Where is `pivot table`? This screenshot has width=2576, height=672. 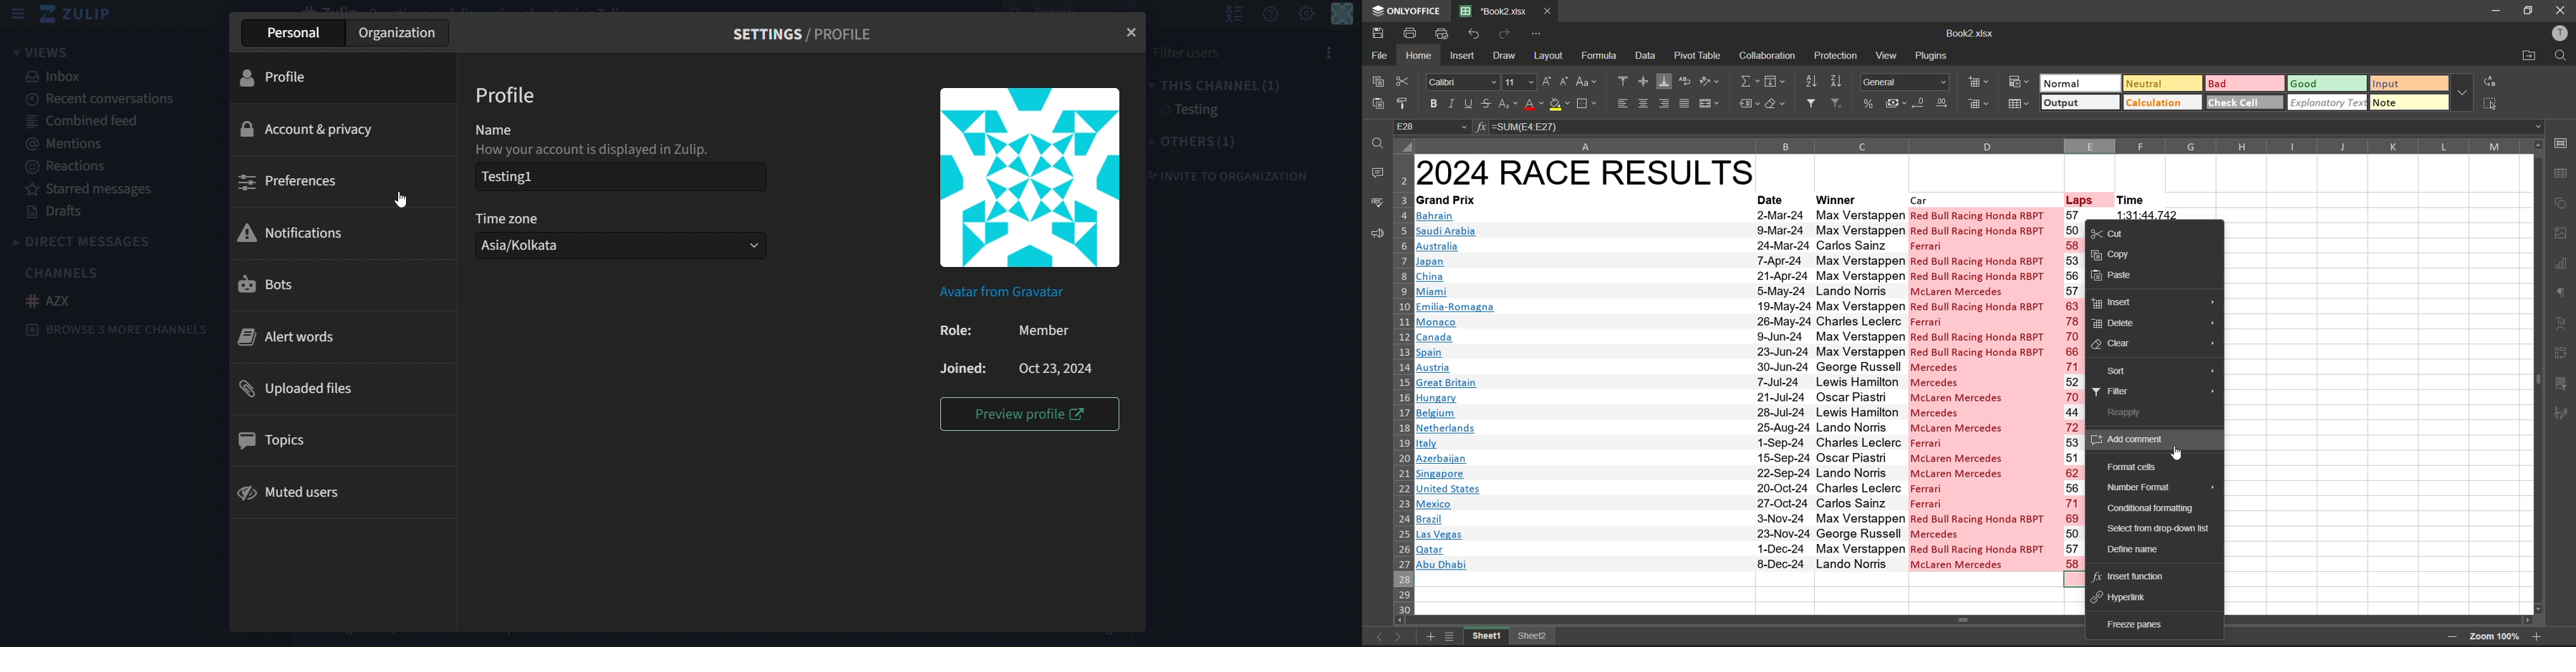
pivot table is located at coordinates (2561, 354).